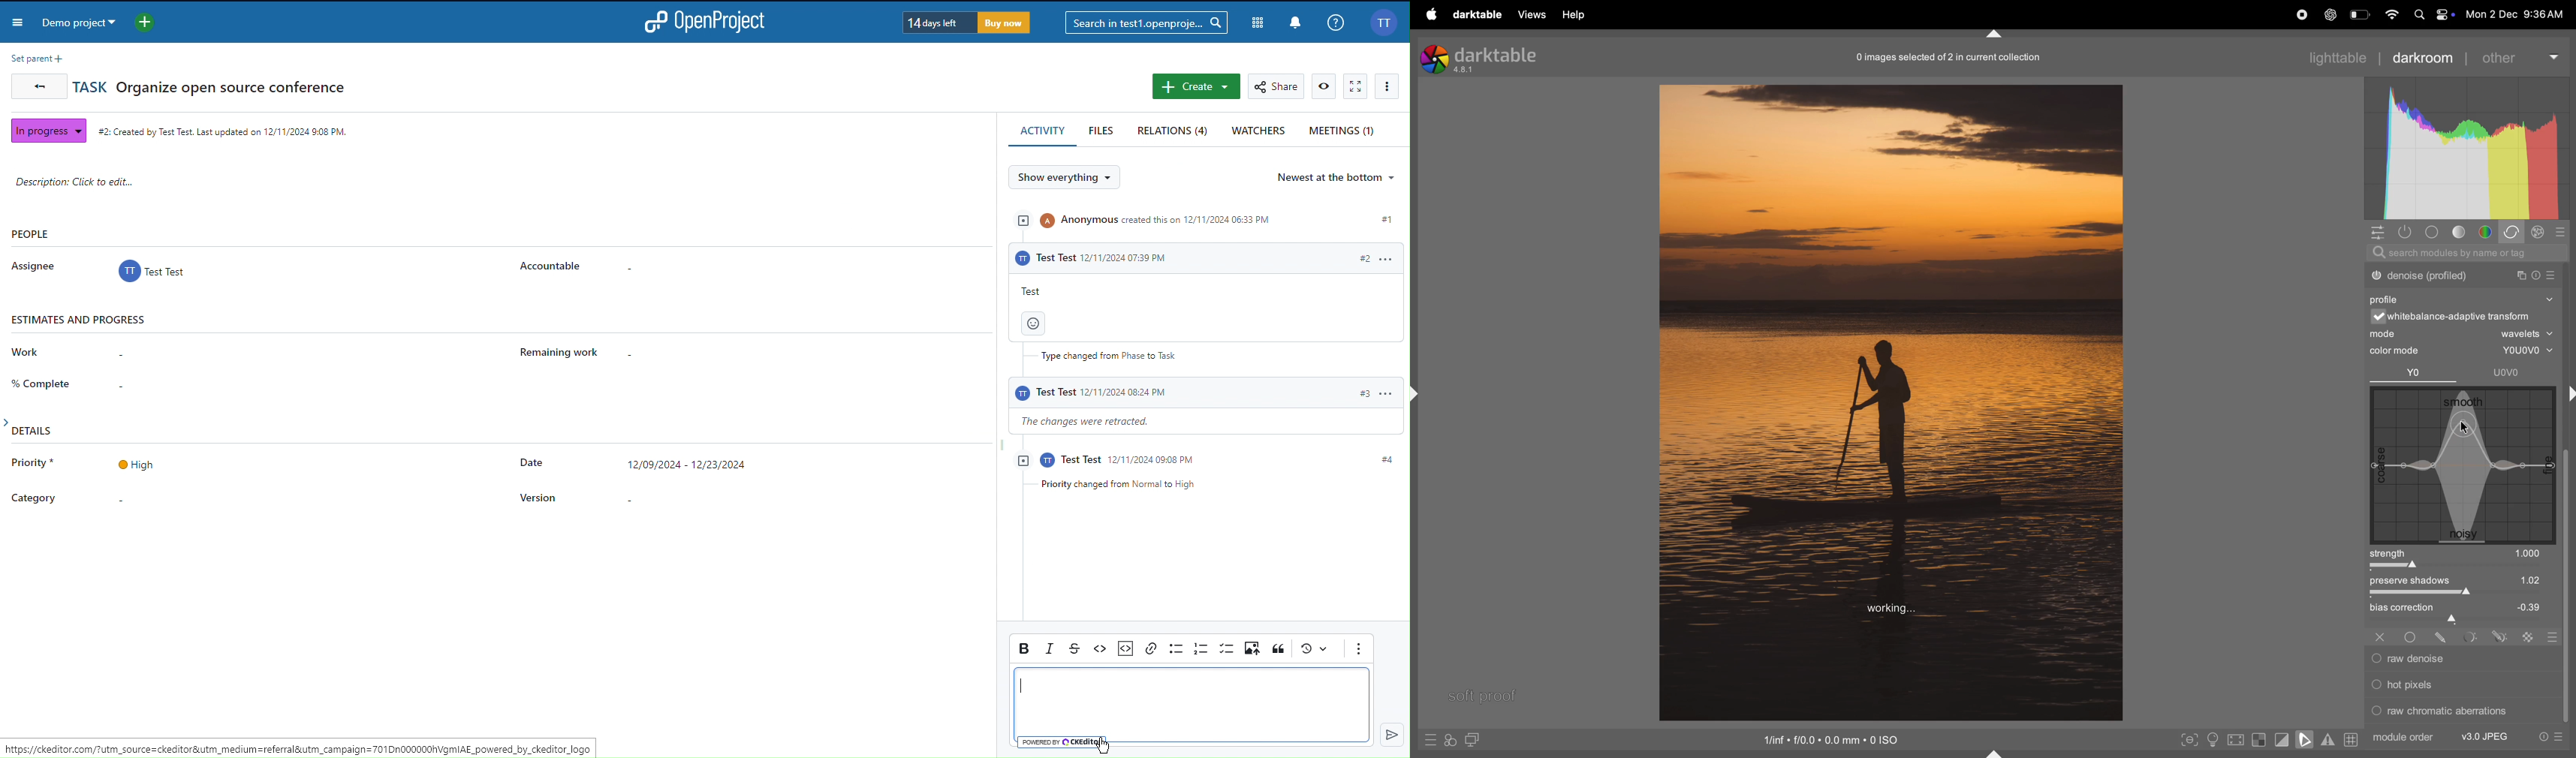  Describe the element at coordinates (1124, 647) in the screenshot. I see `Insert Options` at that location.